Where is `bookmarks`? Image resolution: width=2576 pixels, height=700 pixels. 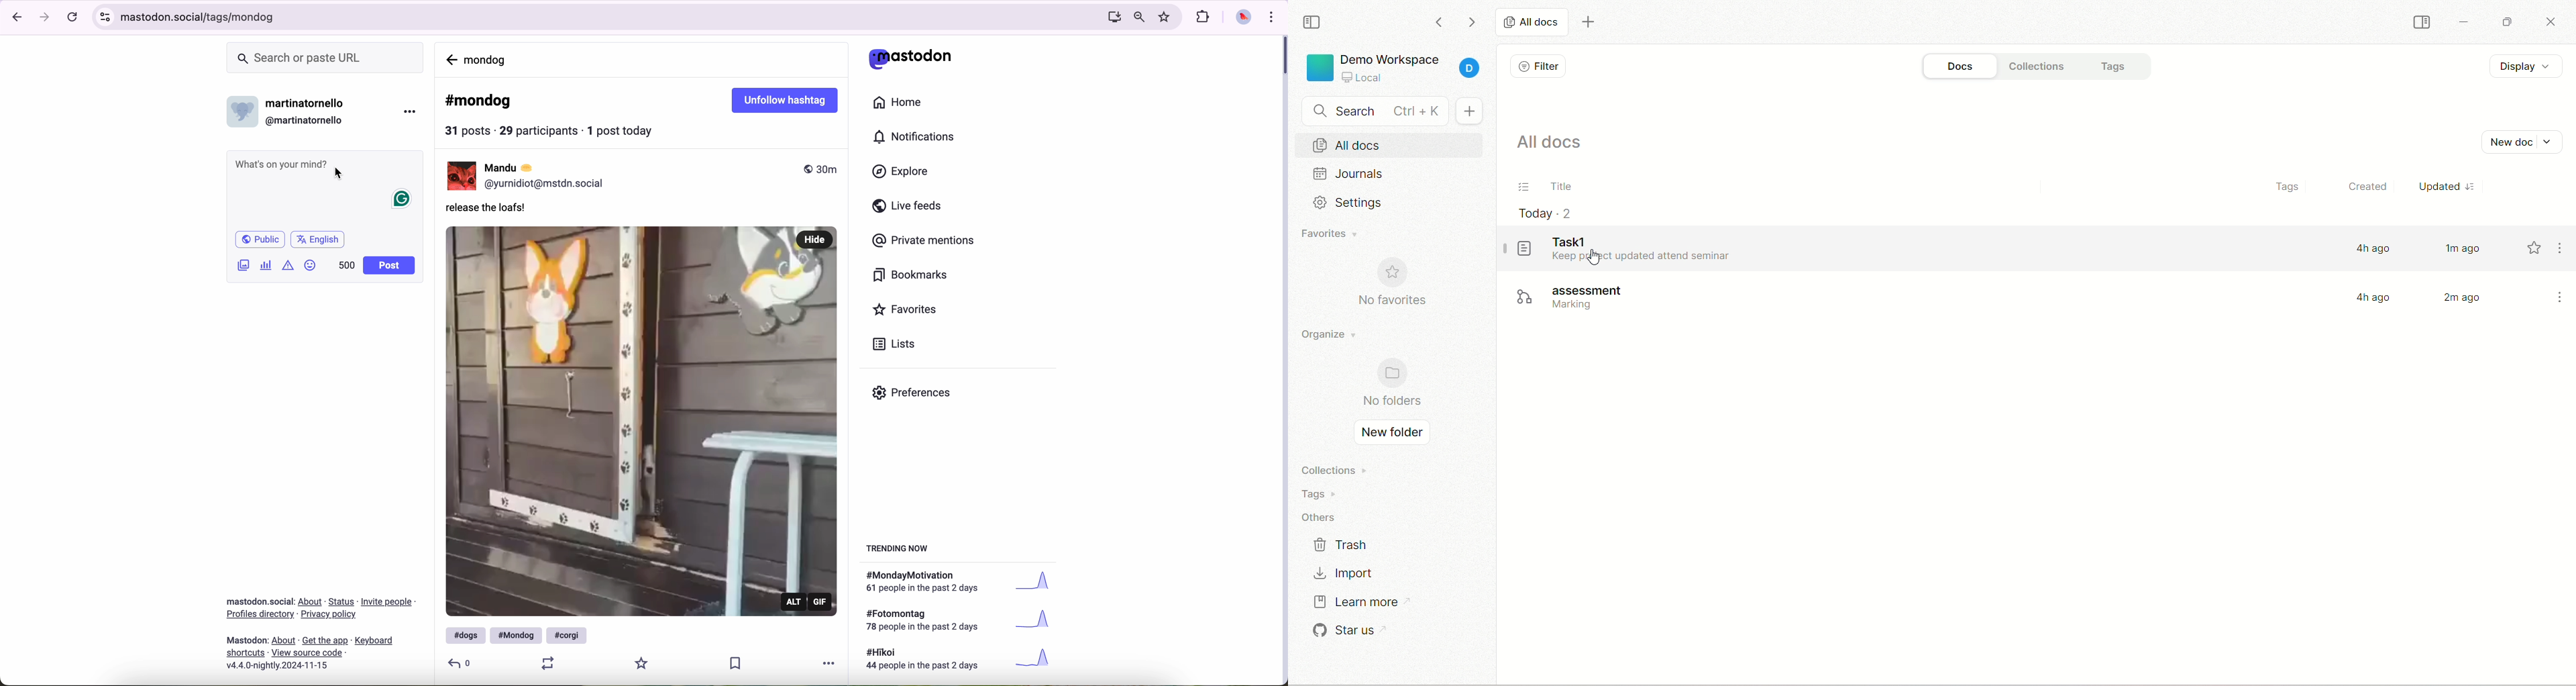
bookmarks is located at coordinates (911, 275).